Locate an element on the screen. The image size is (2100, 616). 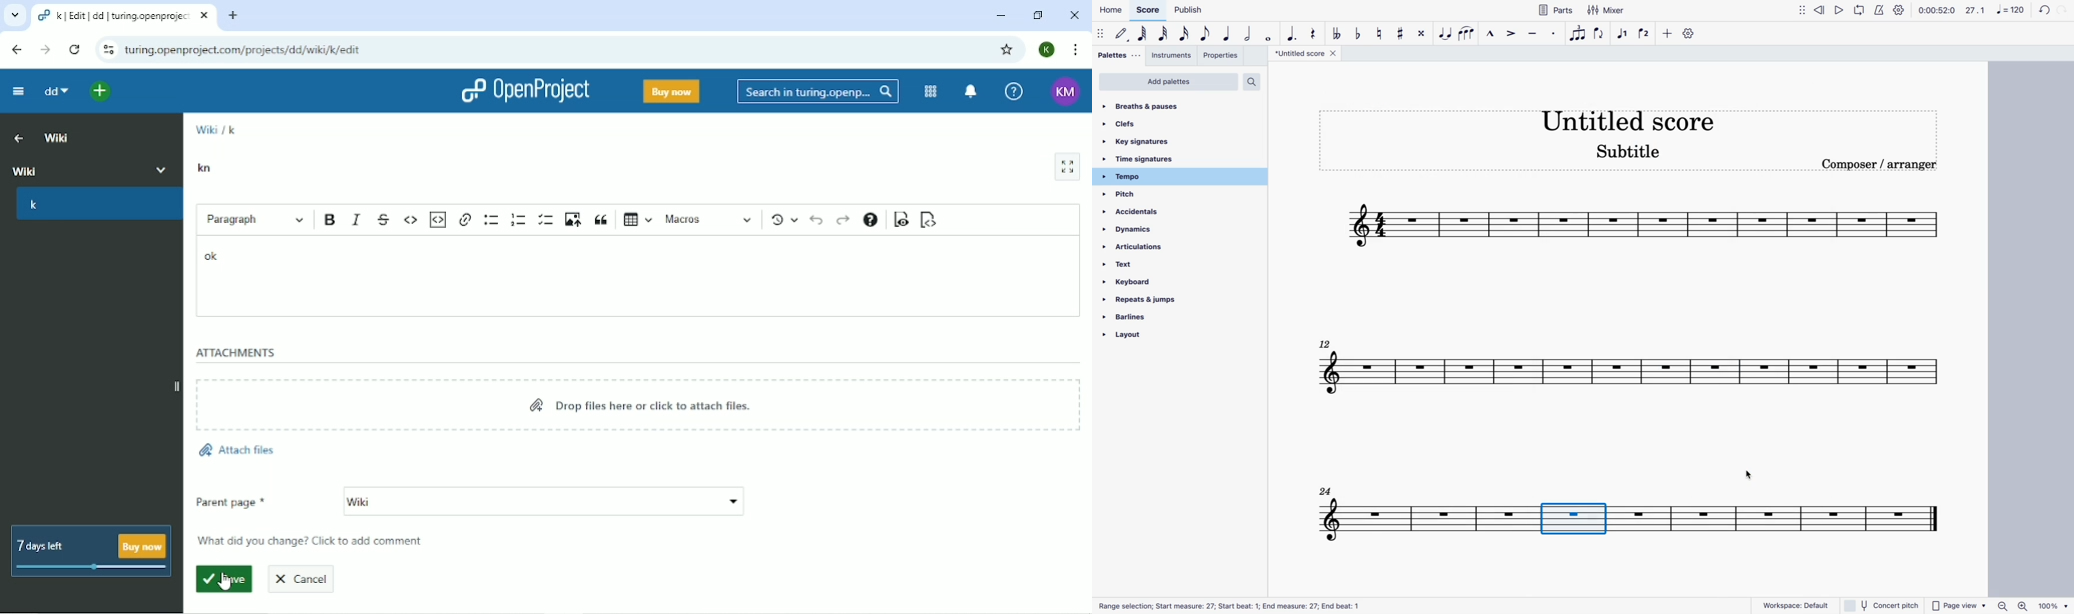
Attach files is located at coordinates (238, 448).